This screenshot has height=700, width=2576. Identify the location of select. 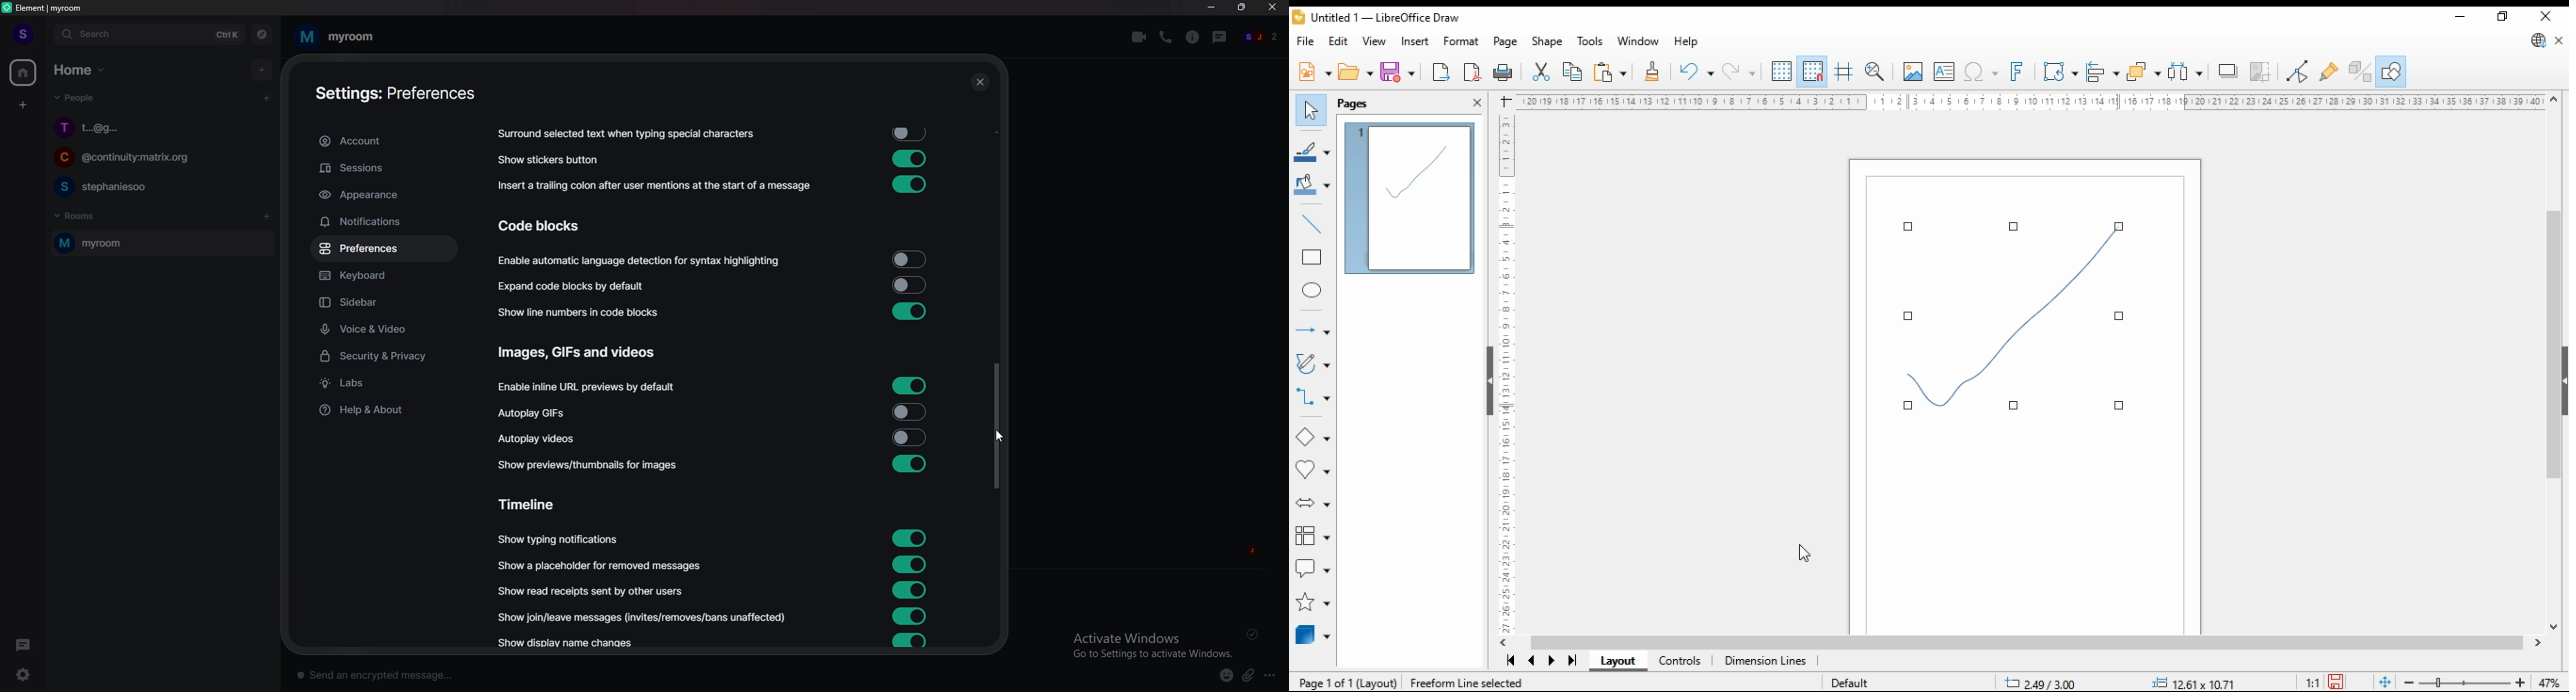
(1311, 111).